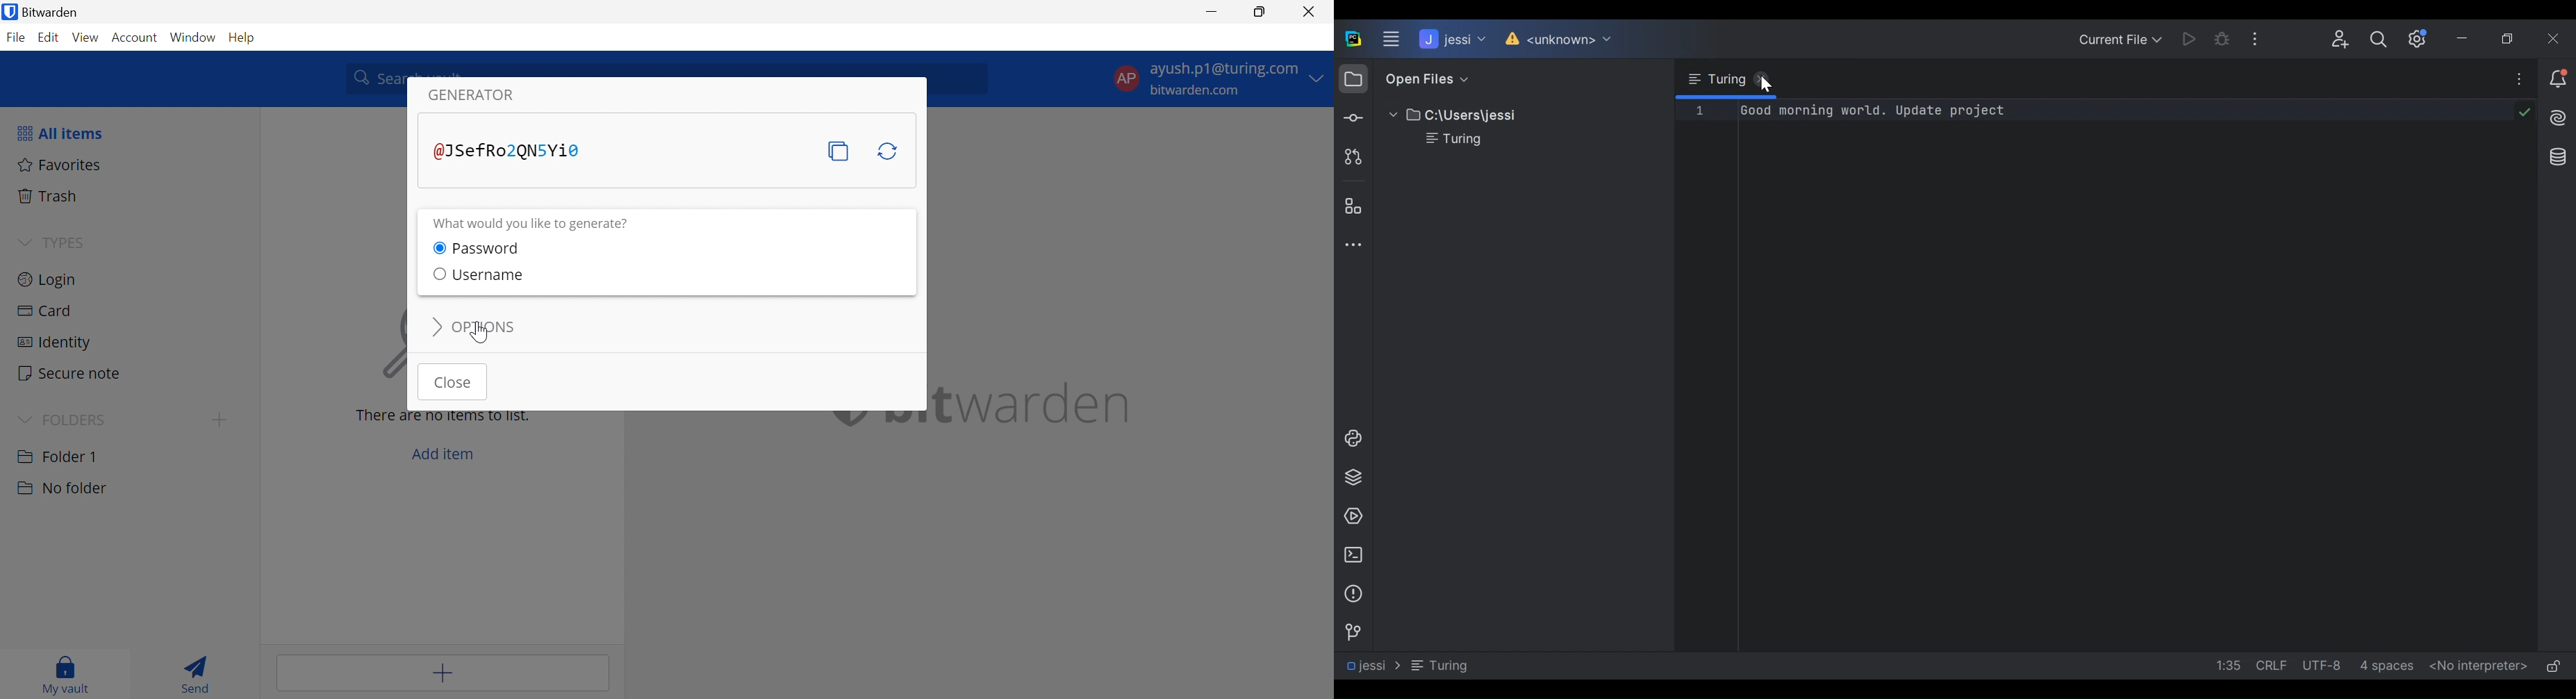  Describe the element at coordinates (87, 38) in the screenshot. I see `View` at that location.